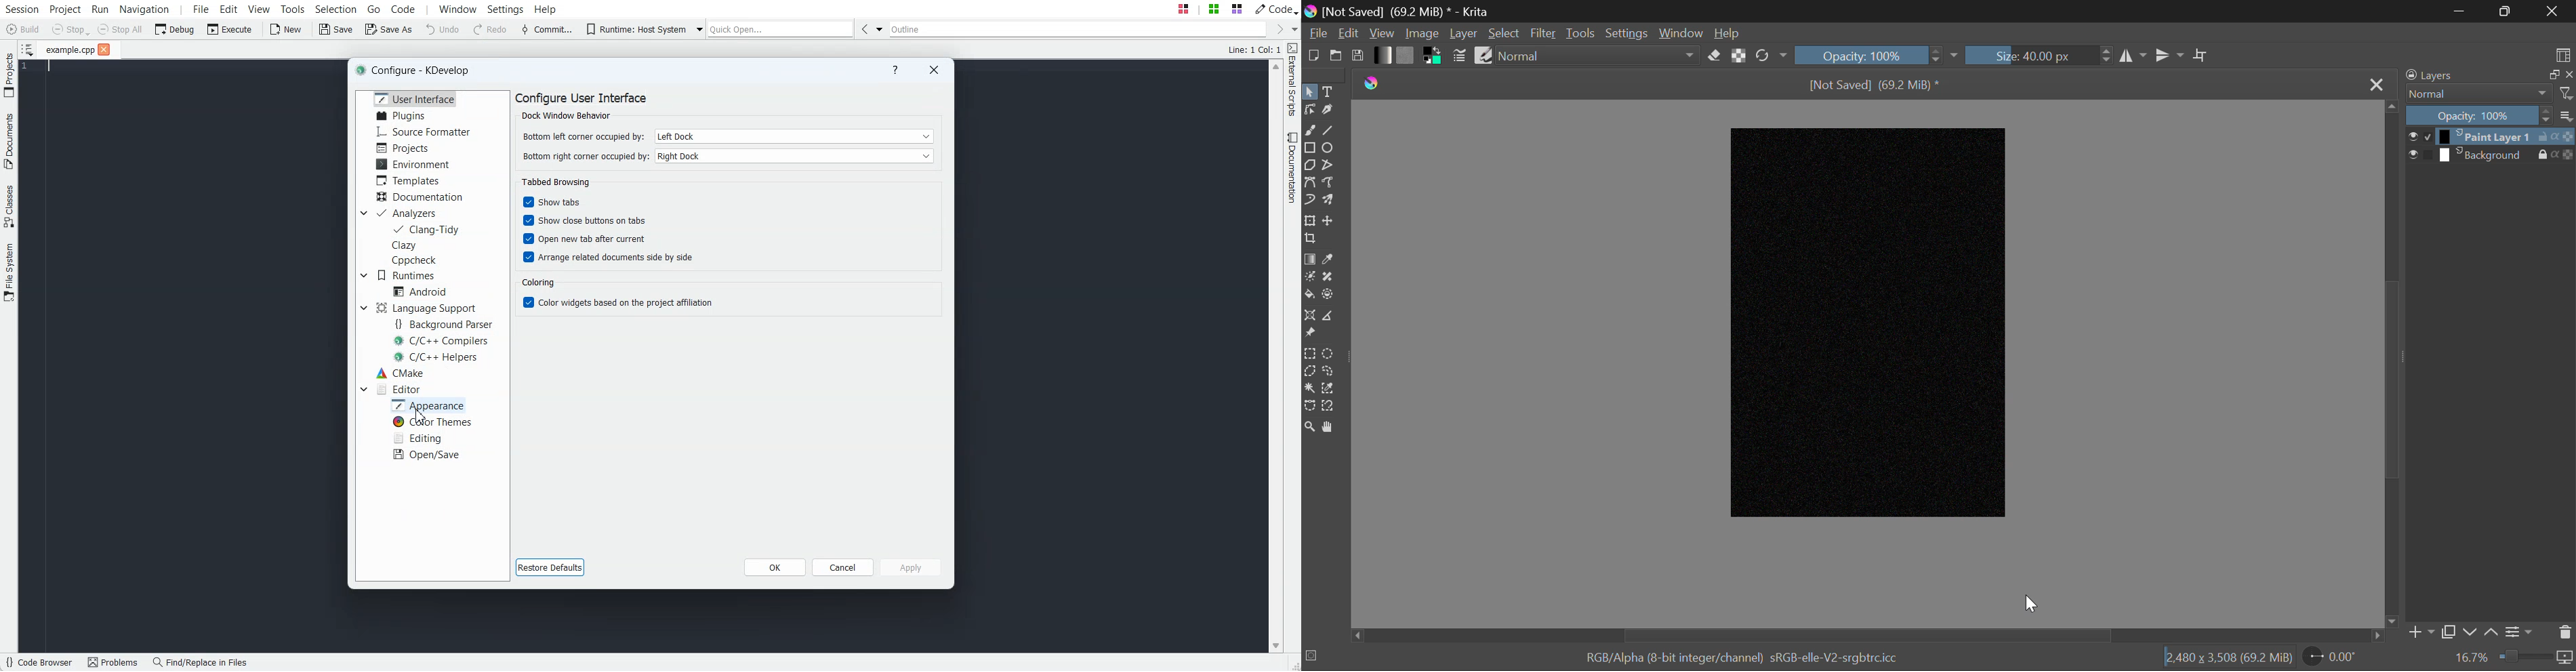 This screenshot has width=2576, height=672. I want to click on Image, so click(1422, 35).